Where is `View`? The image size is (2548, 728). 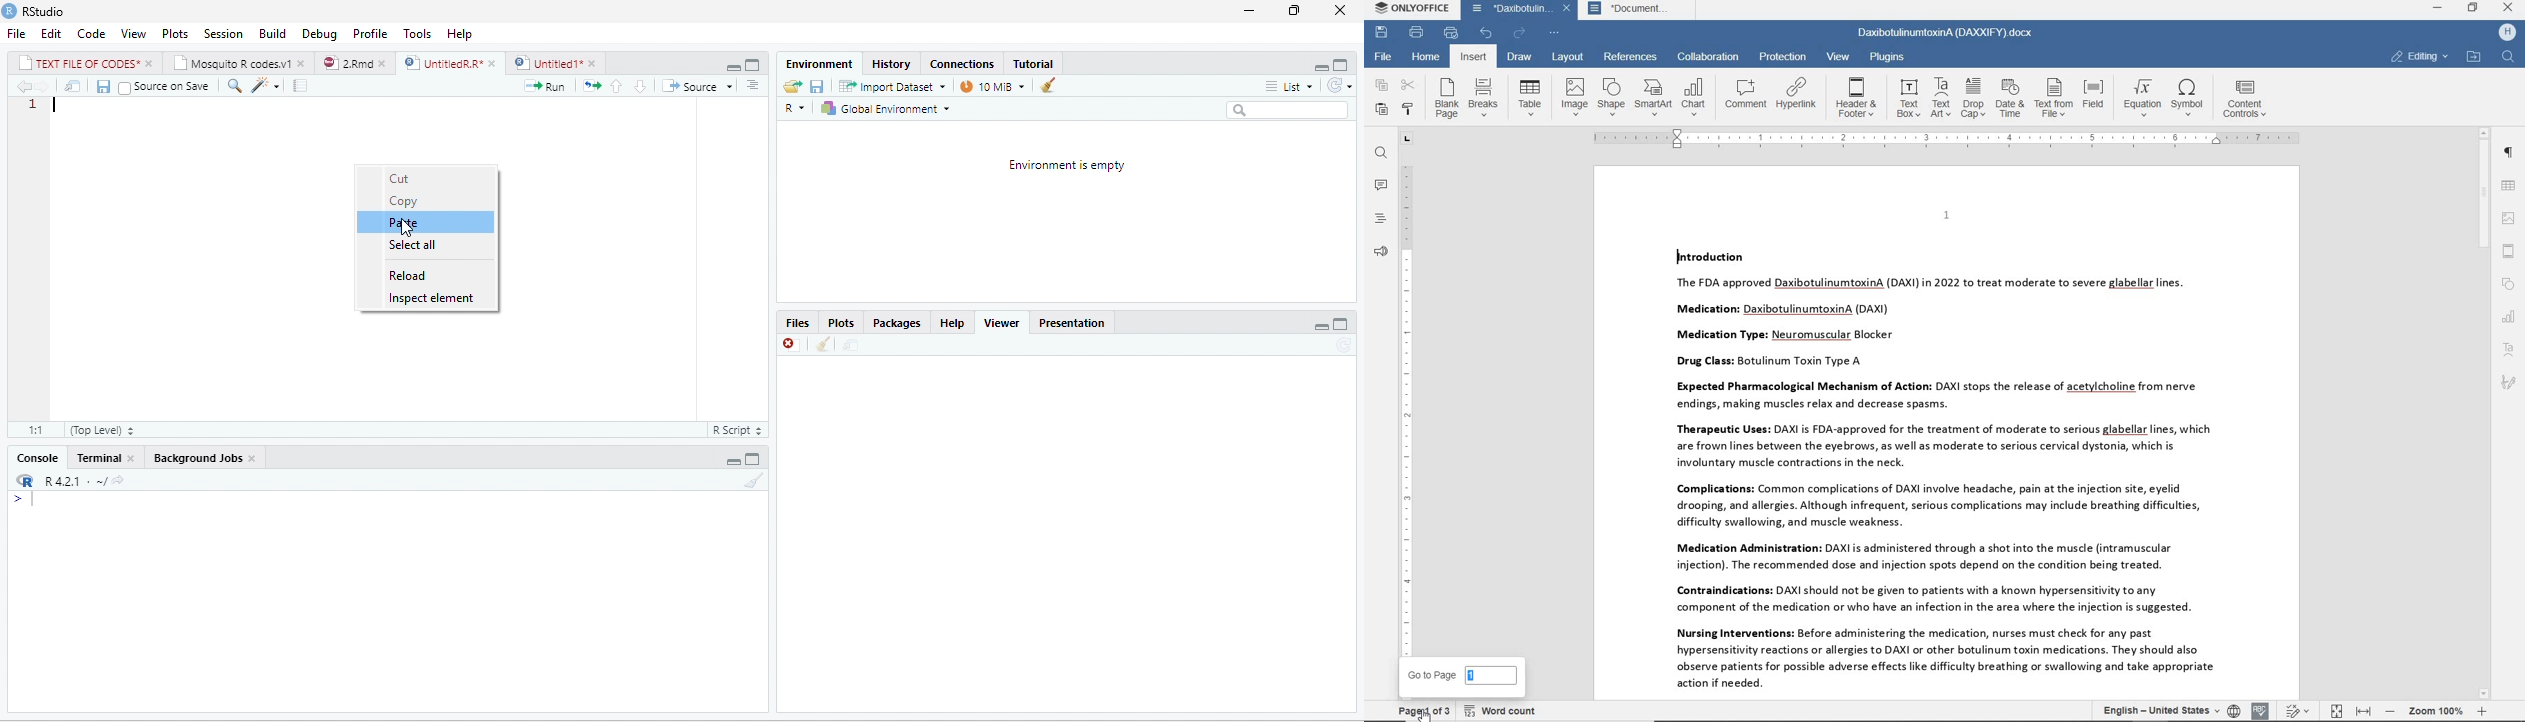 View is located at coordinates (134, 32).